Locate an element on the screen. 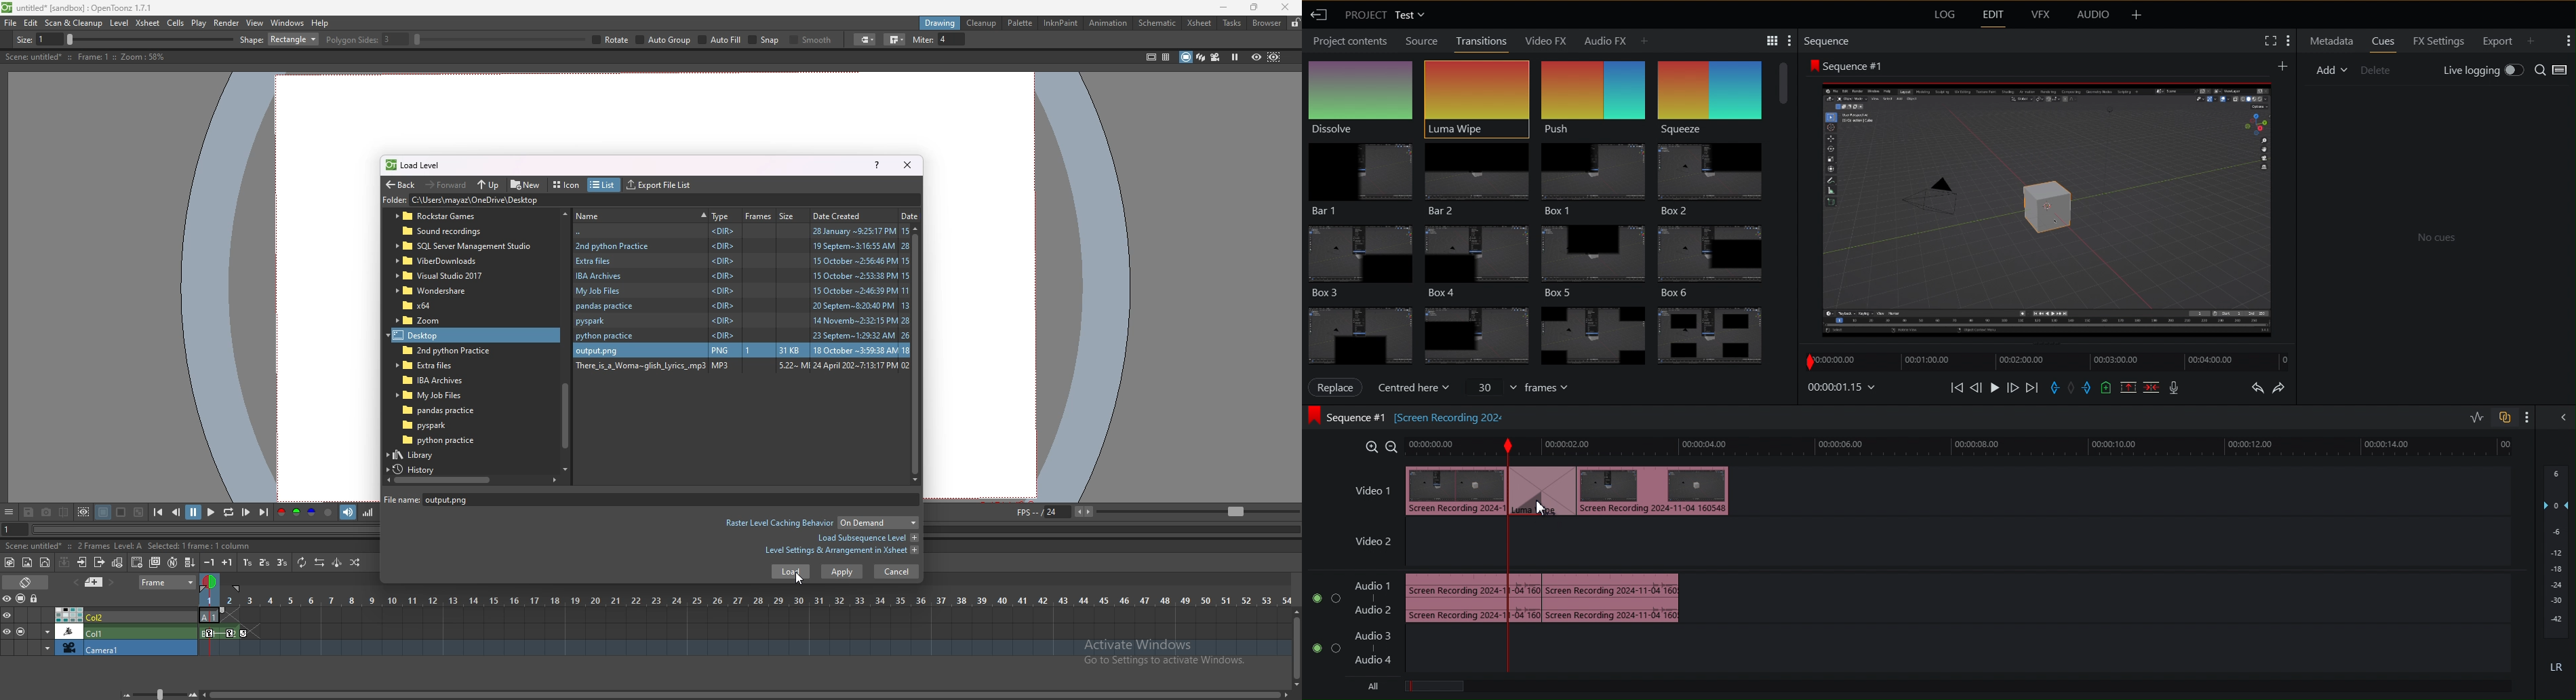  browser is located at coordinates (1267, 23).